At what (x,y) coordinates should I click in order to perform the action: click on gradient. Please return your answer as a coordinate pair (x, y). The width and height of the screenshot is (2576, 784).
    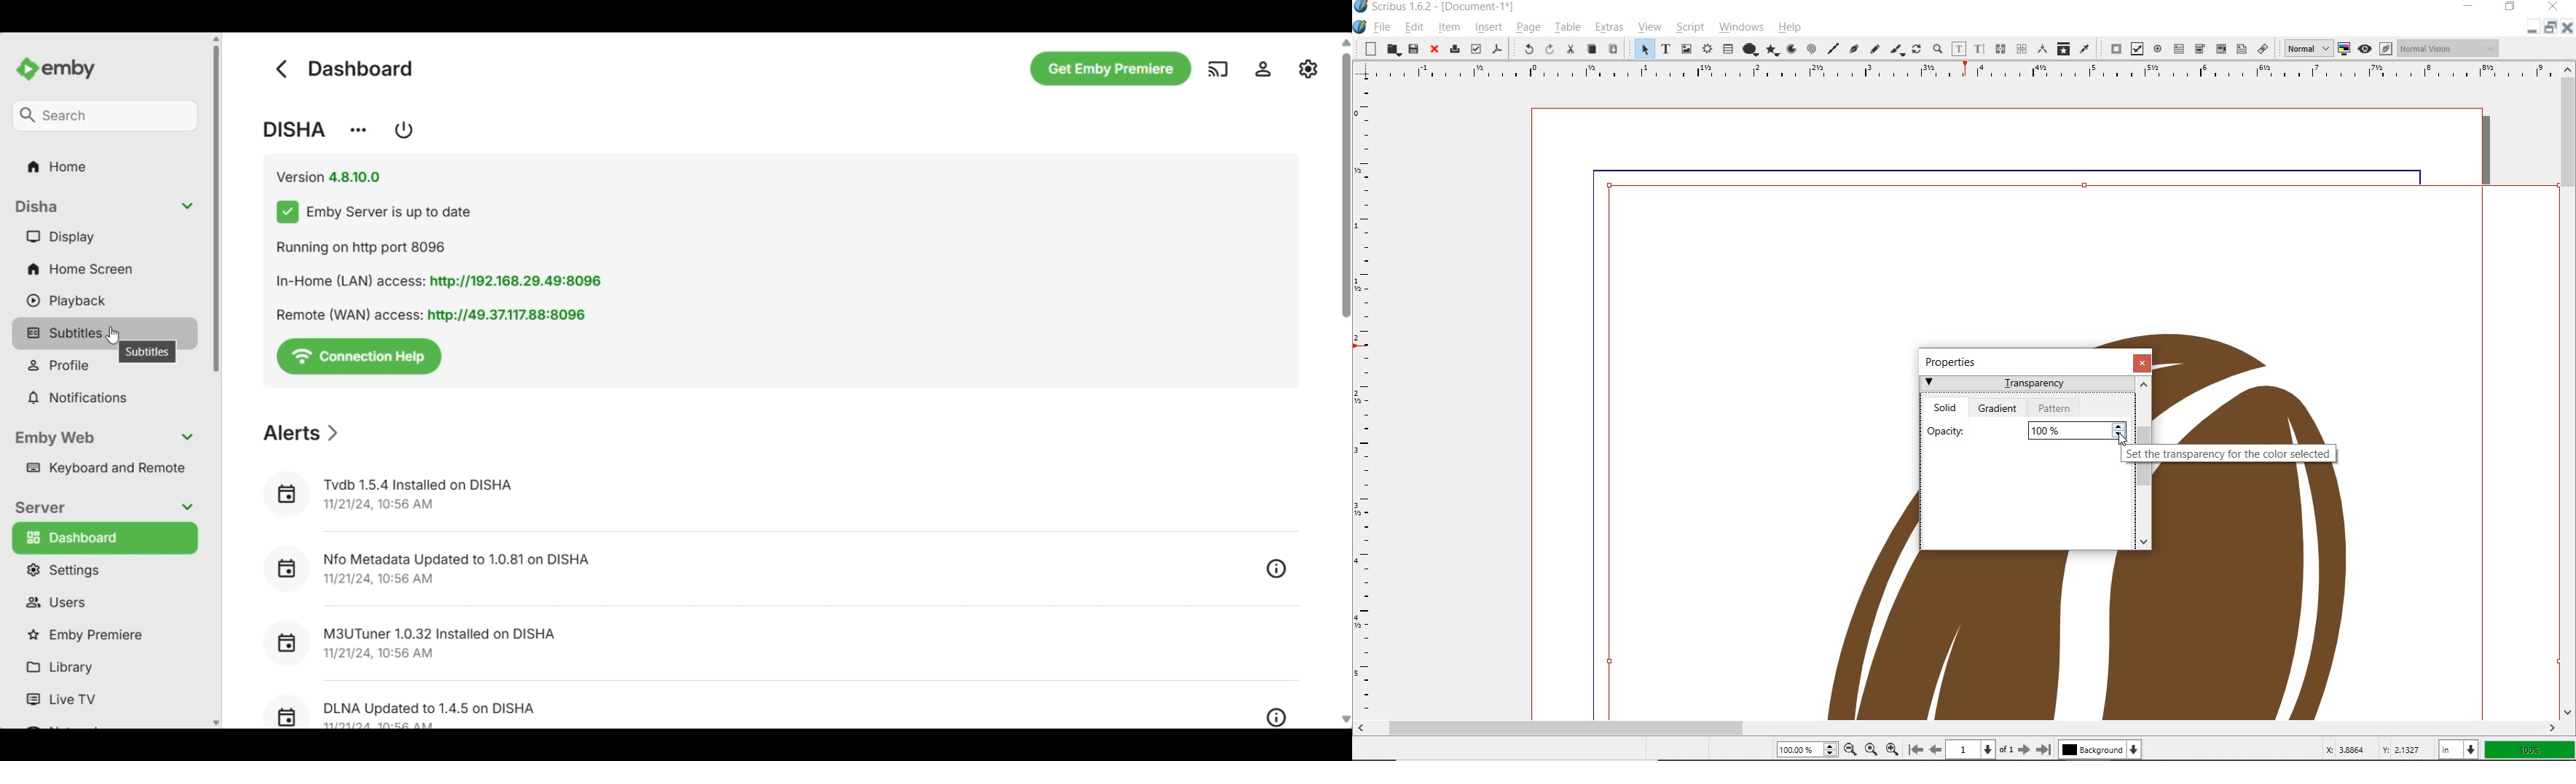
    Looking at the image, I should click on (2000, 408).